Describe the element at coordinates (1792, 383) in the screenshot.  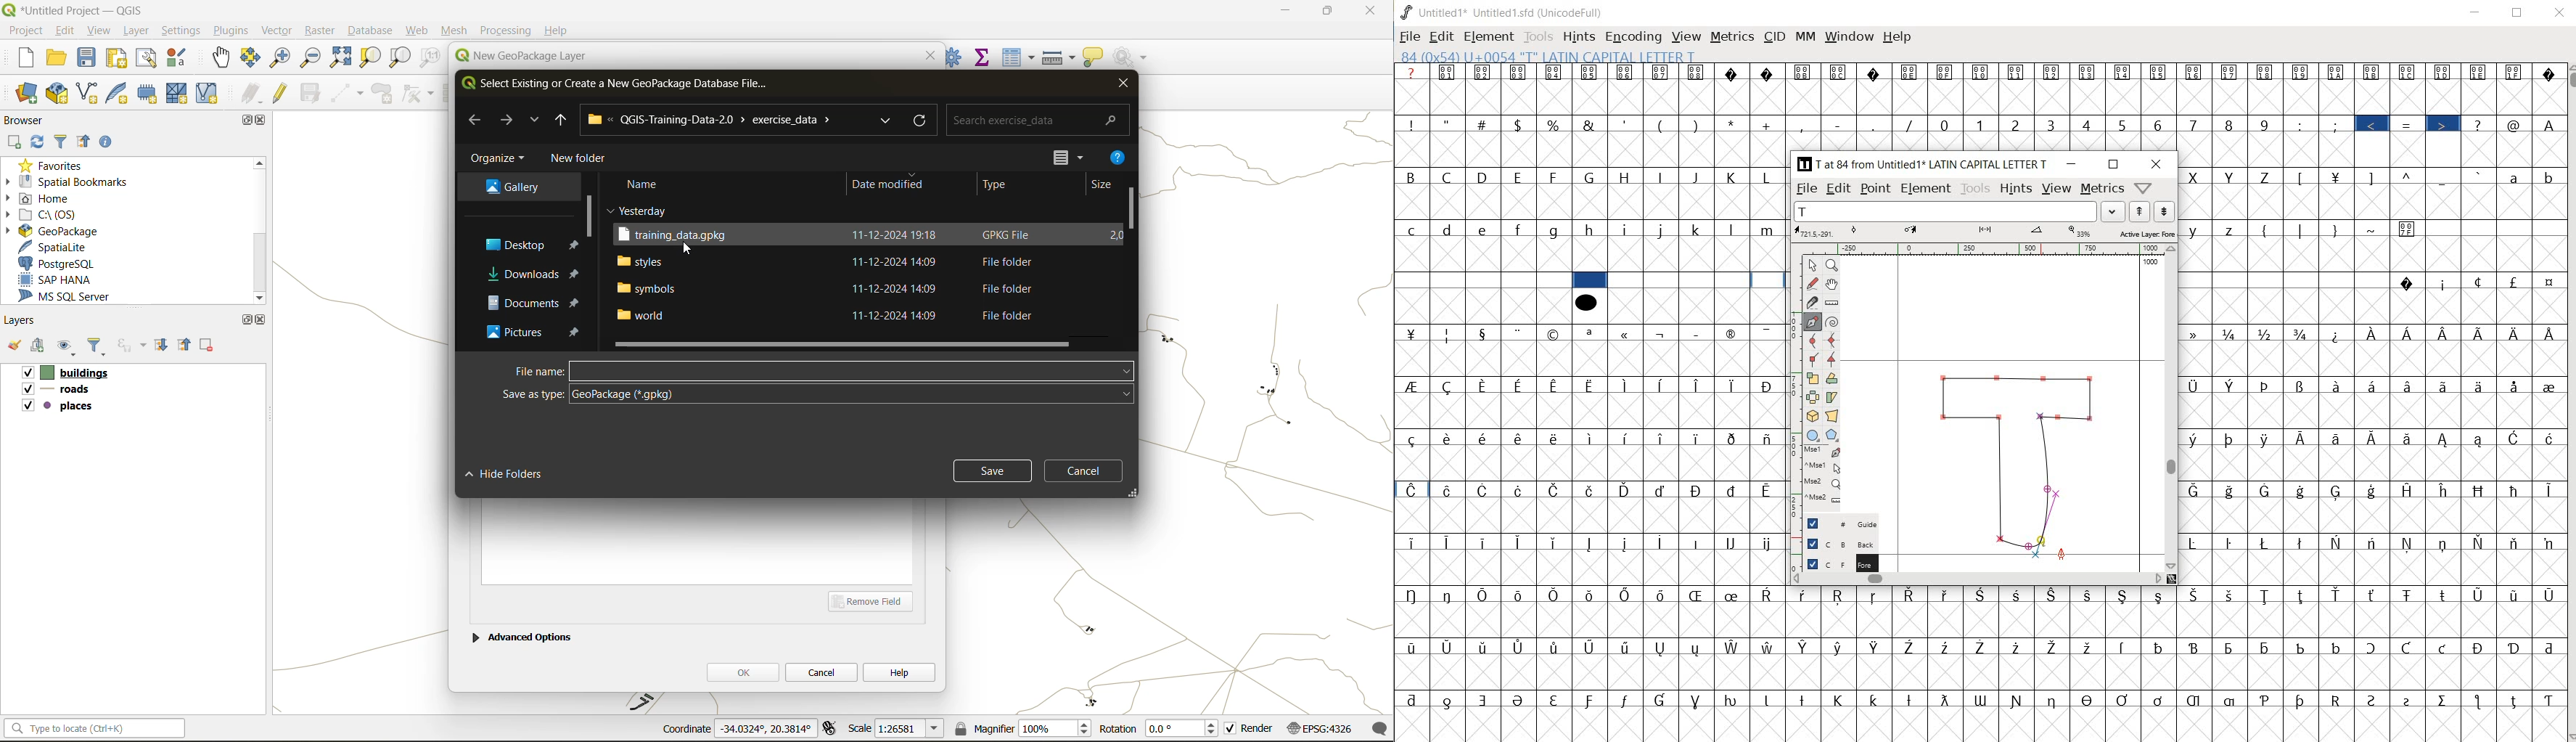
I see `ruler` at that location.